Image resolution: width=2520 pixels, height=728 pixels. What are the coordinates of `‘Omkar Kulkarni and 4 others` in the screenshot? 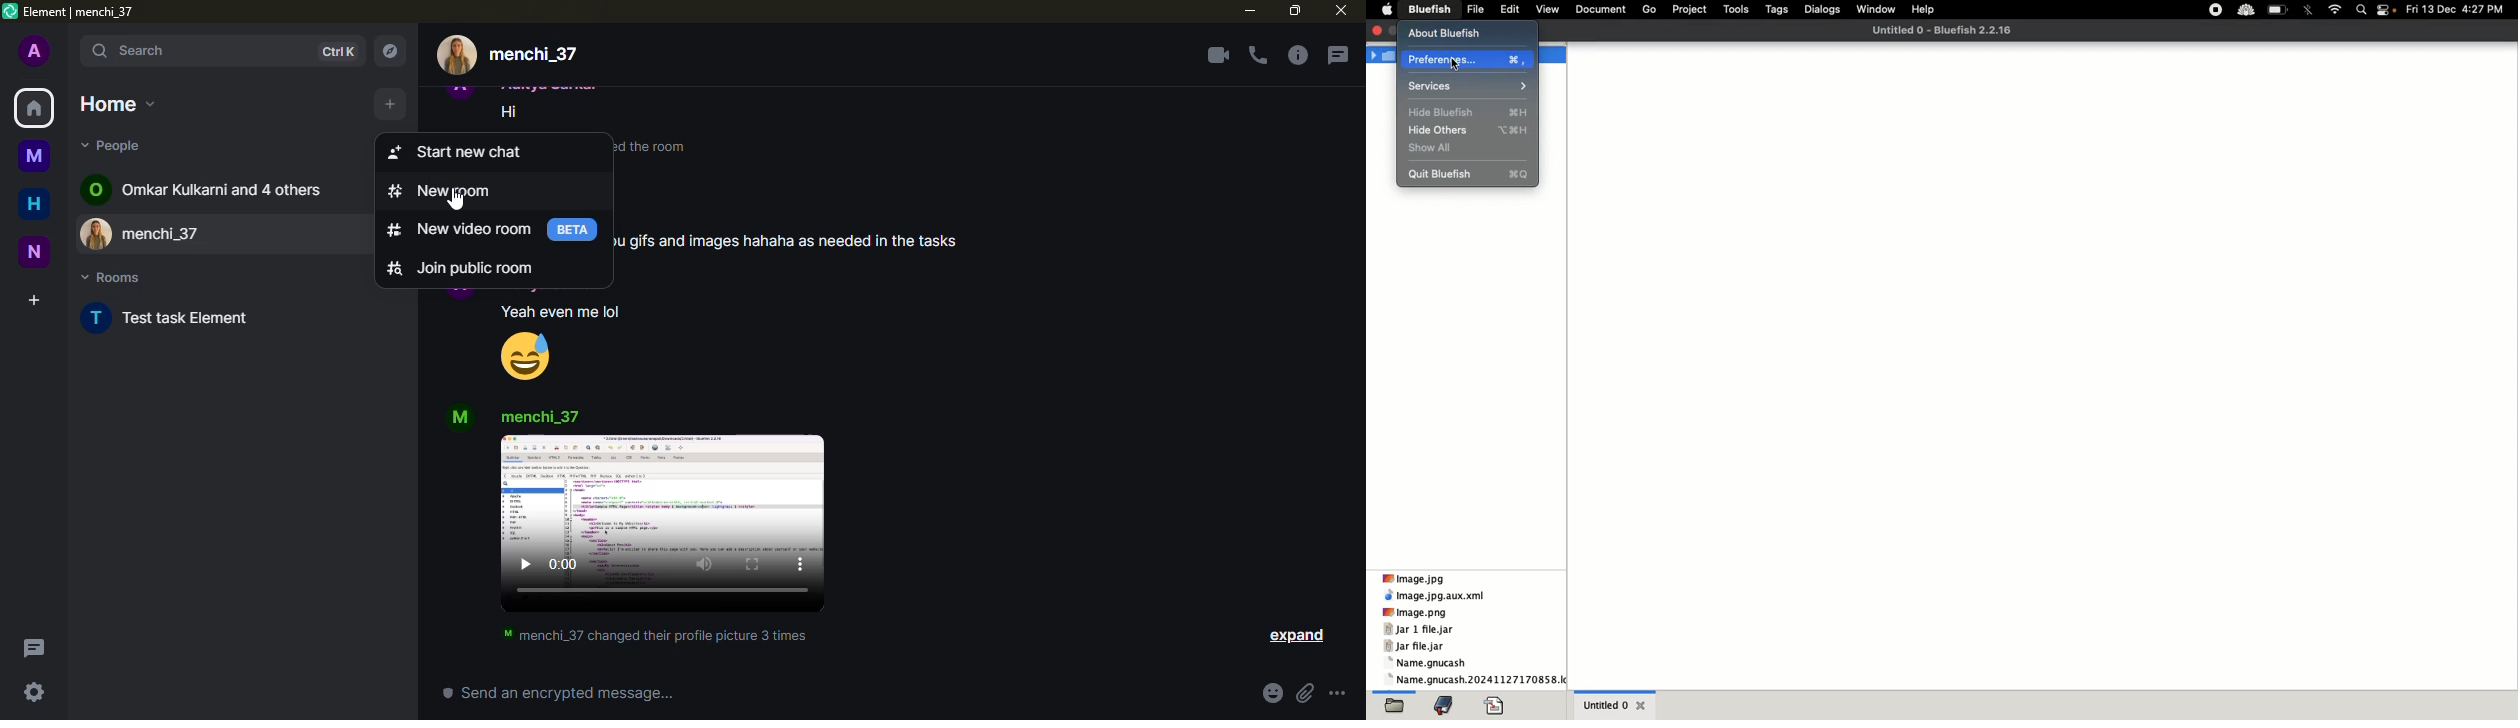 It's located at (222, 189).